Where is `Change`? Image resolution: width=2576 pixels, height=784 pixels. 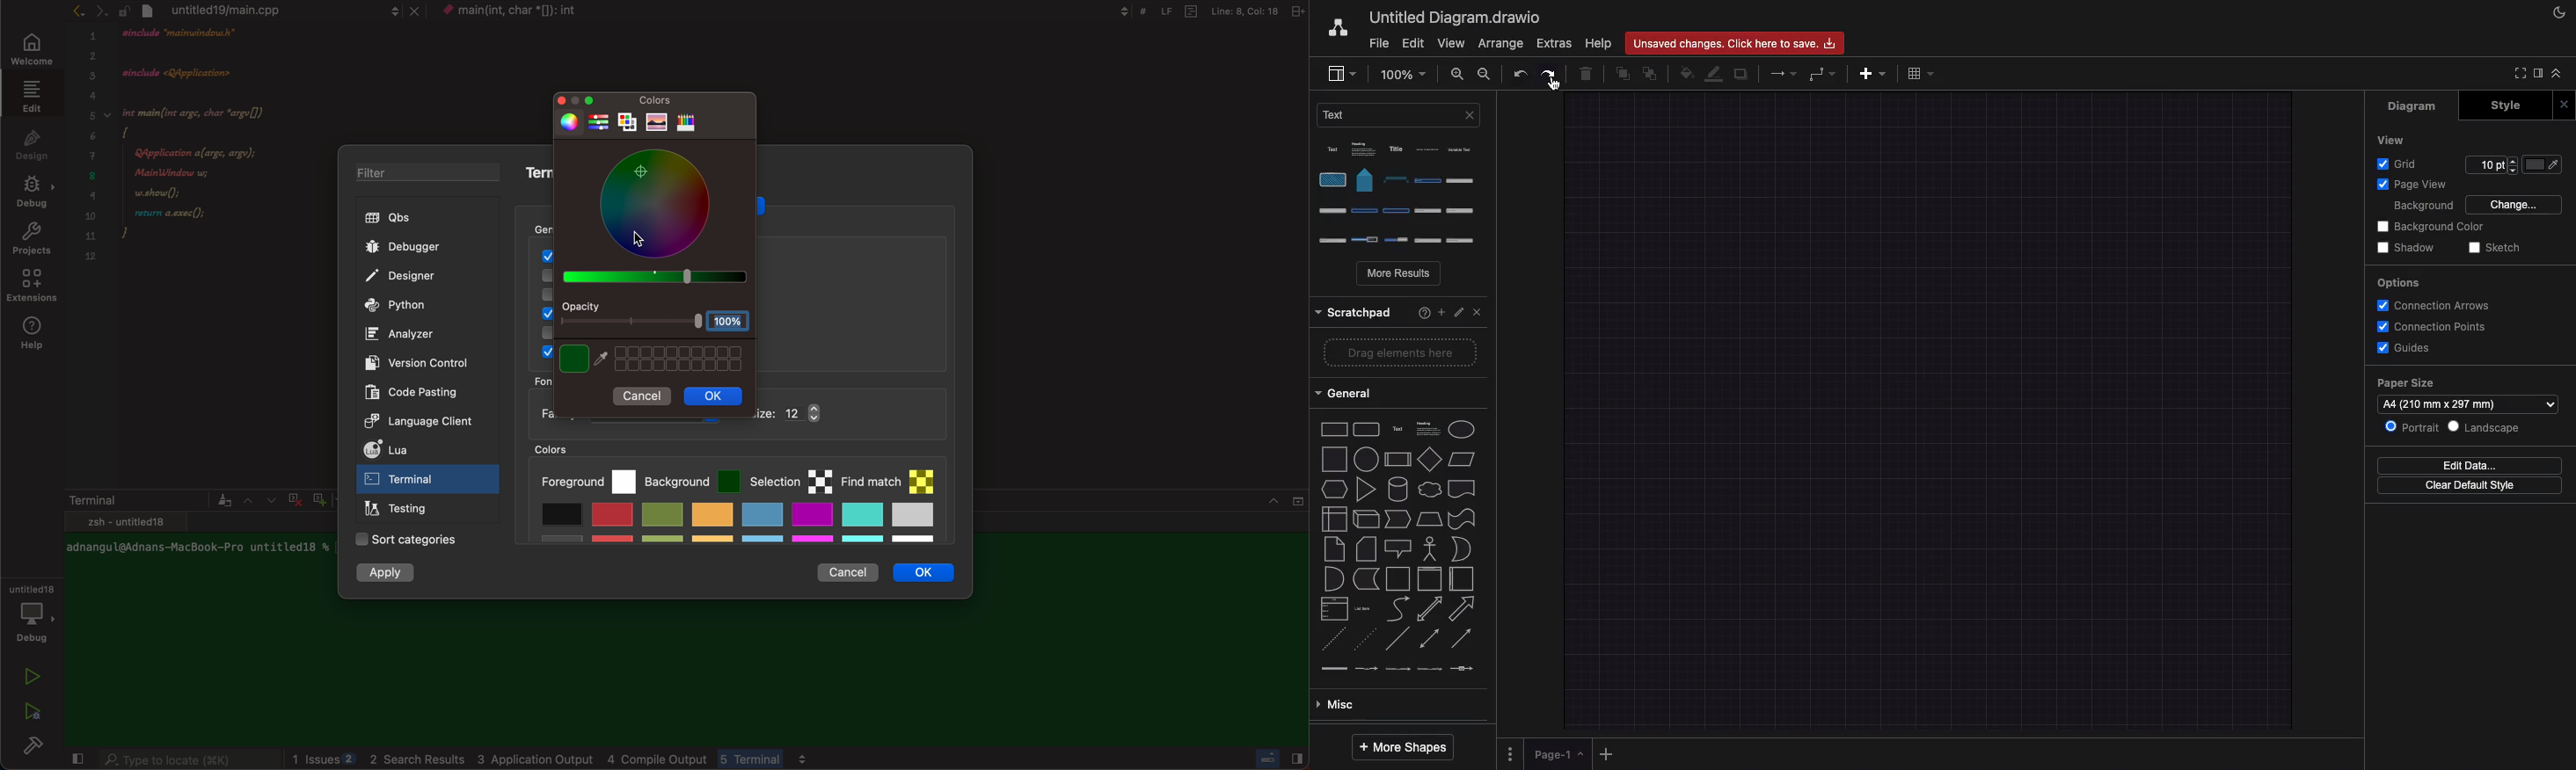 Change is located at coordinates (2516, 203).